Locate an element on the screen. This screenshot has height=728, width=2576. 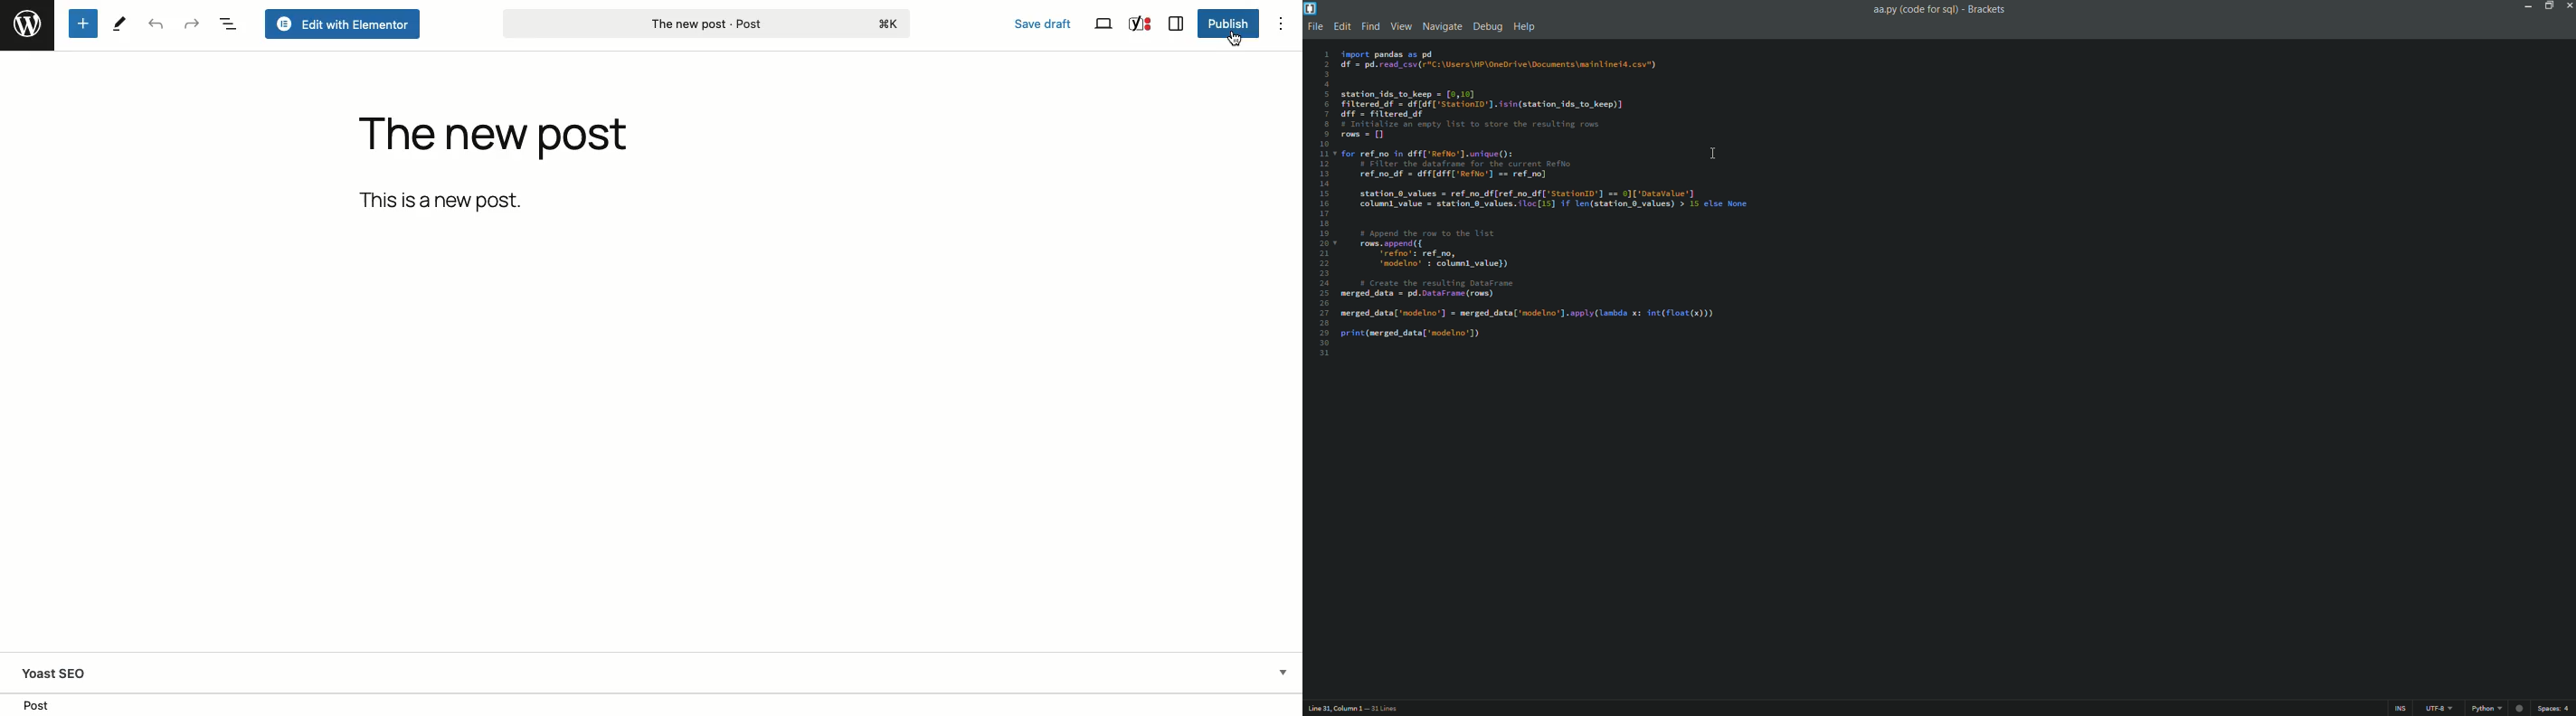
extension manager is located at coordinates (2565, 80).